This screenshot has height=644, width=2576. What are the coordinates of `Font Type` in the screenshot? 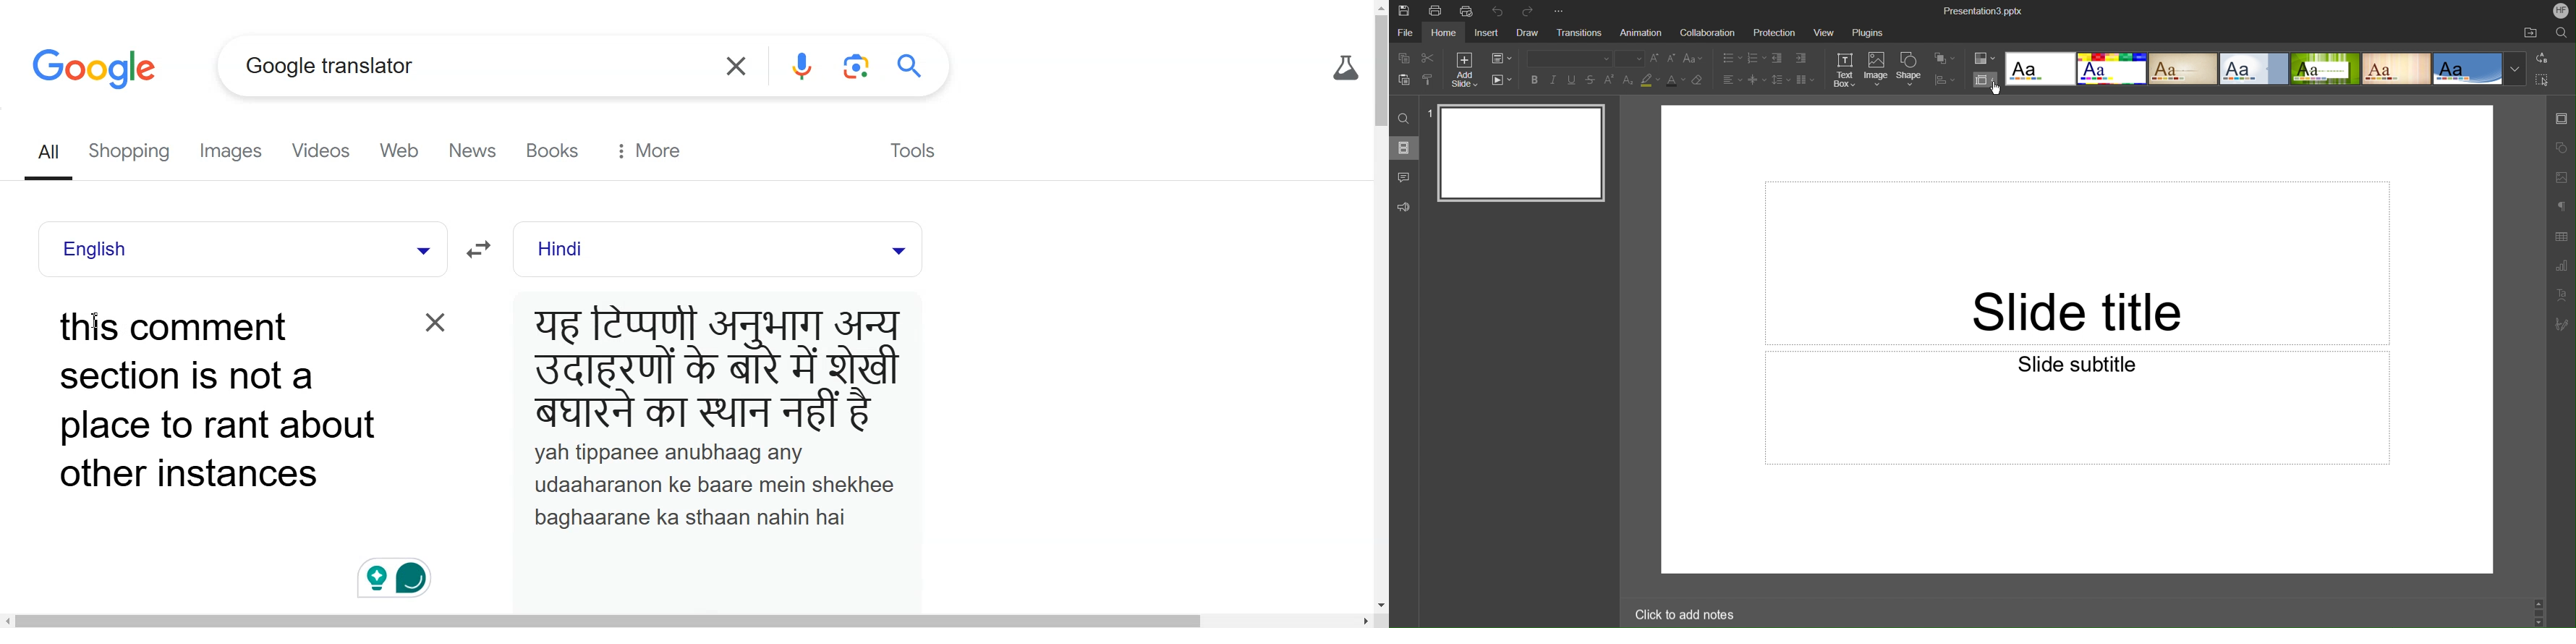 It's located at (1565, 58).